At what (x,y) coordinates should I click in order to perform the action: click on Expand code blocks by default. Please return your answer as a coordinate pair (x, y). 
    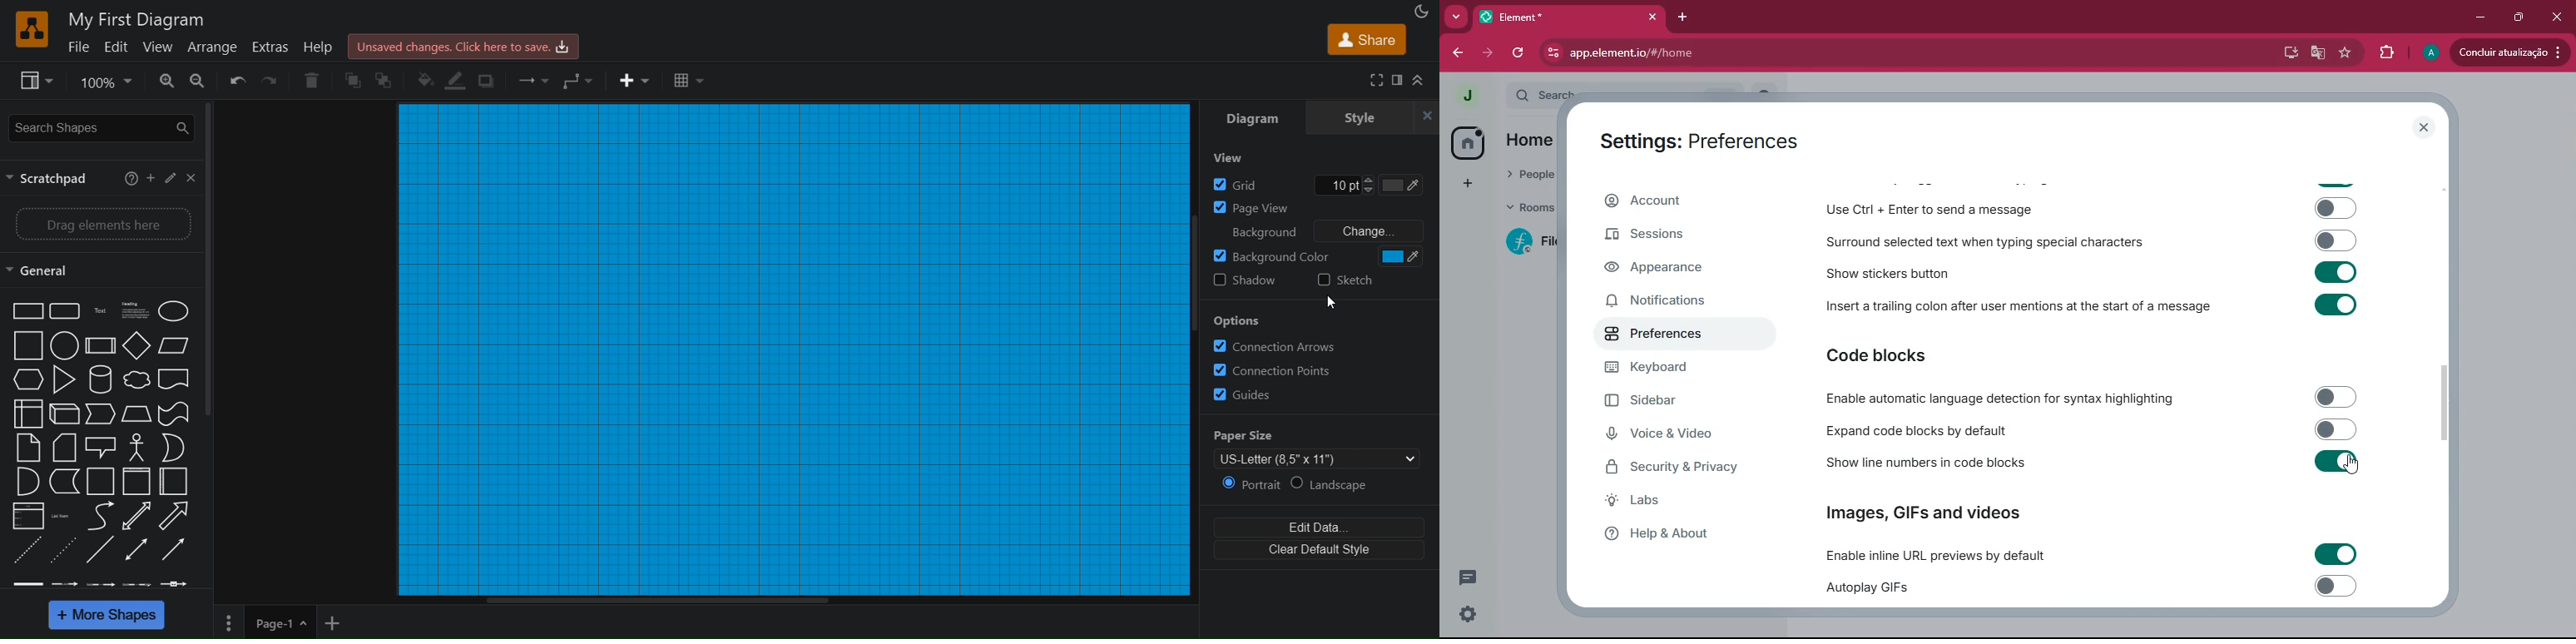
    Looking at the image, I should click on (2088, 429).